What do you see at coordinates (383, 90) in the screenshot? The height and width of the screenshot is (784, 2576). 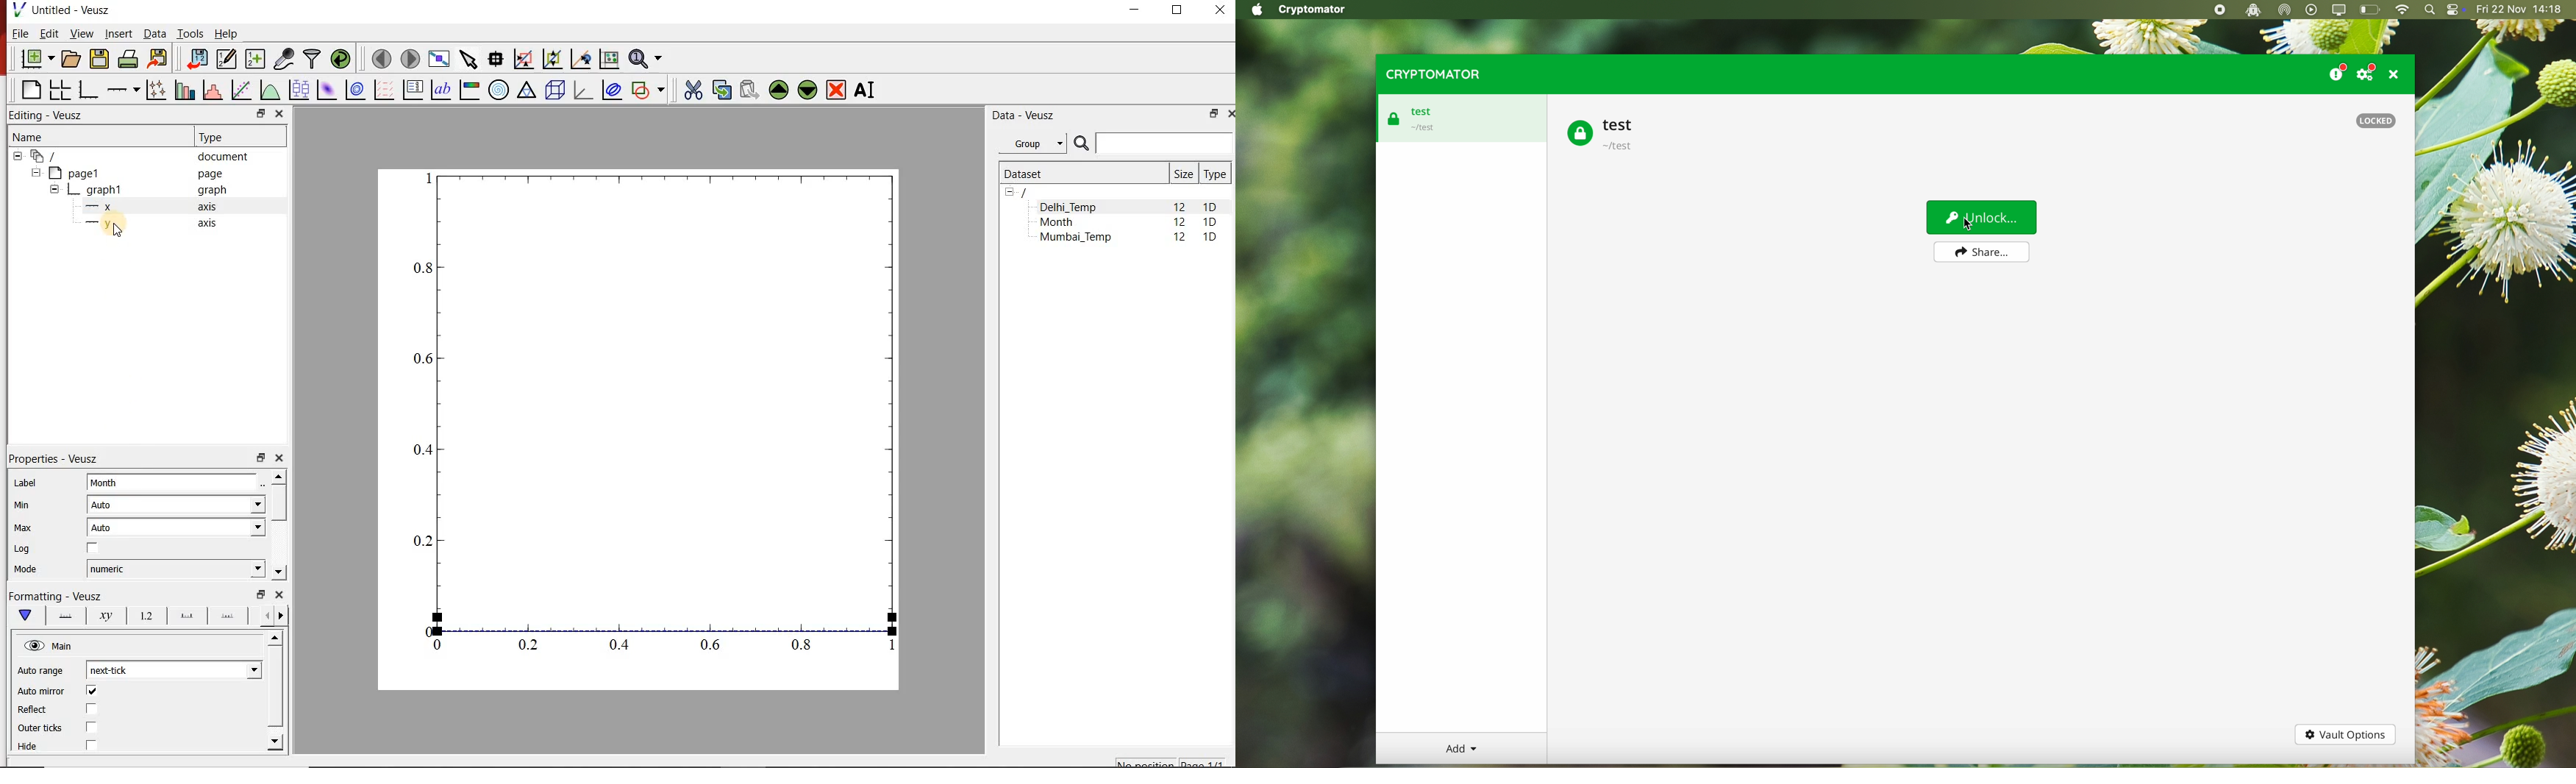 I see `plot a vector field` at bounding box center [383, 90].